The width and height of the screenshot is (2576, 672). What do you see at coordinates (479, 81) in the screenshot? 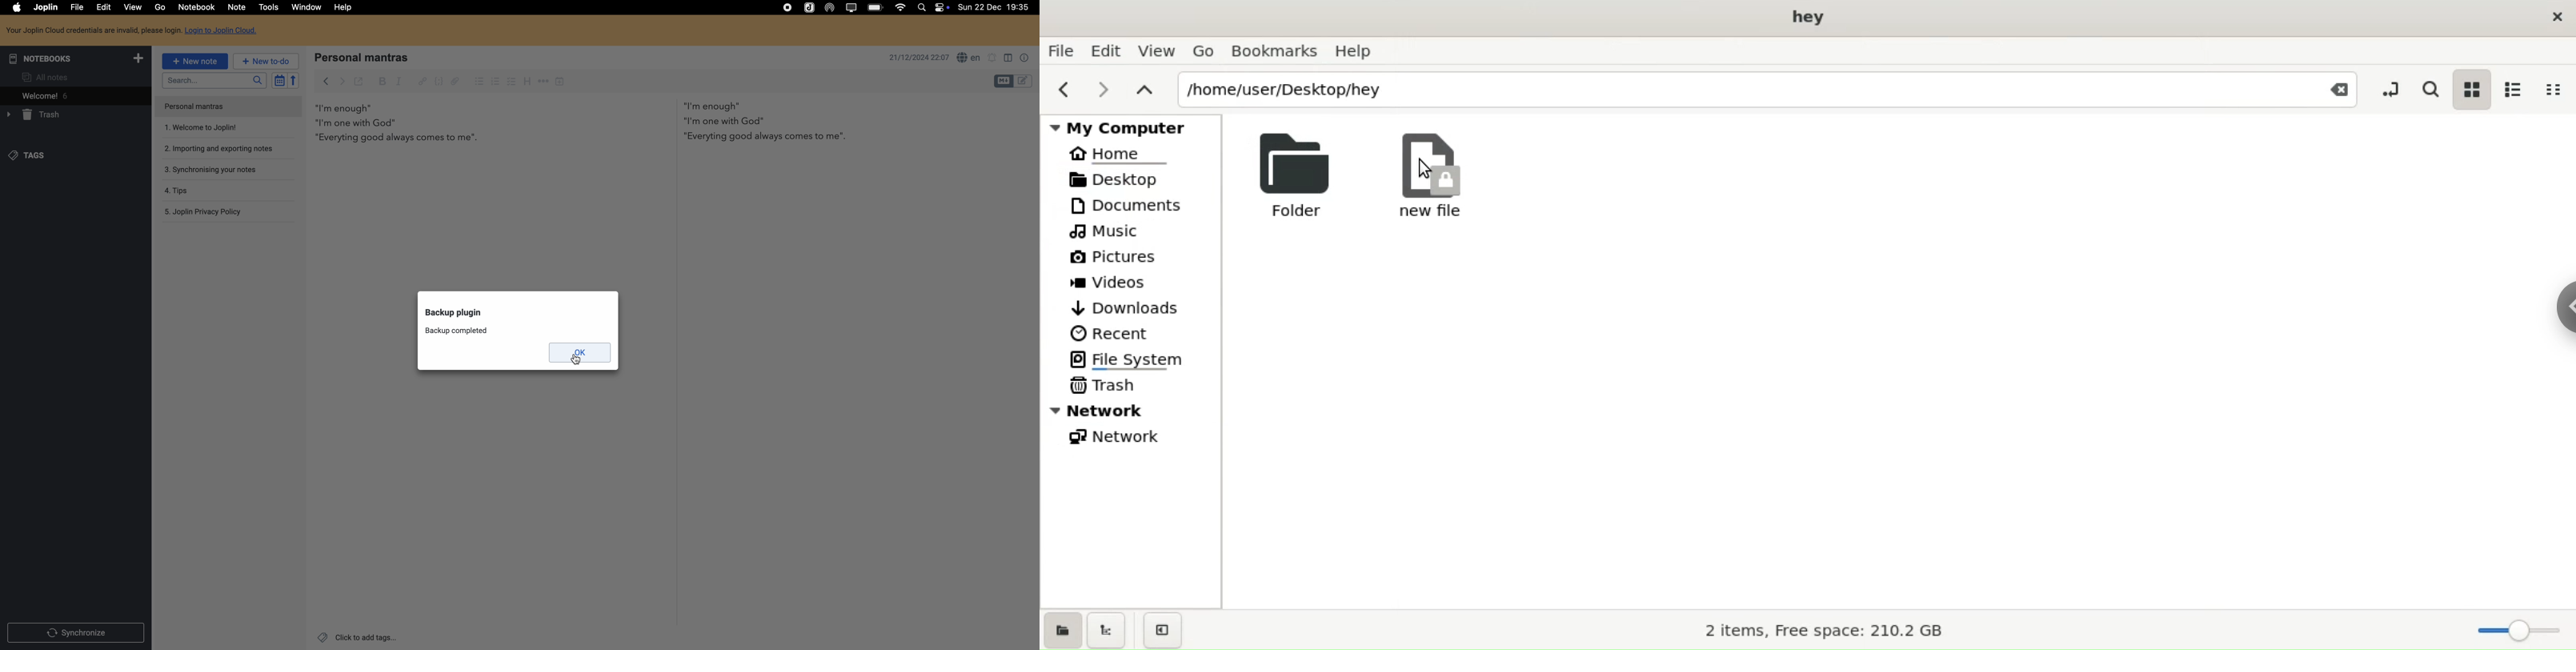
I see `bulleted list` at bounding box center [479, 81].